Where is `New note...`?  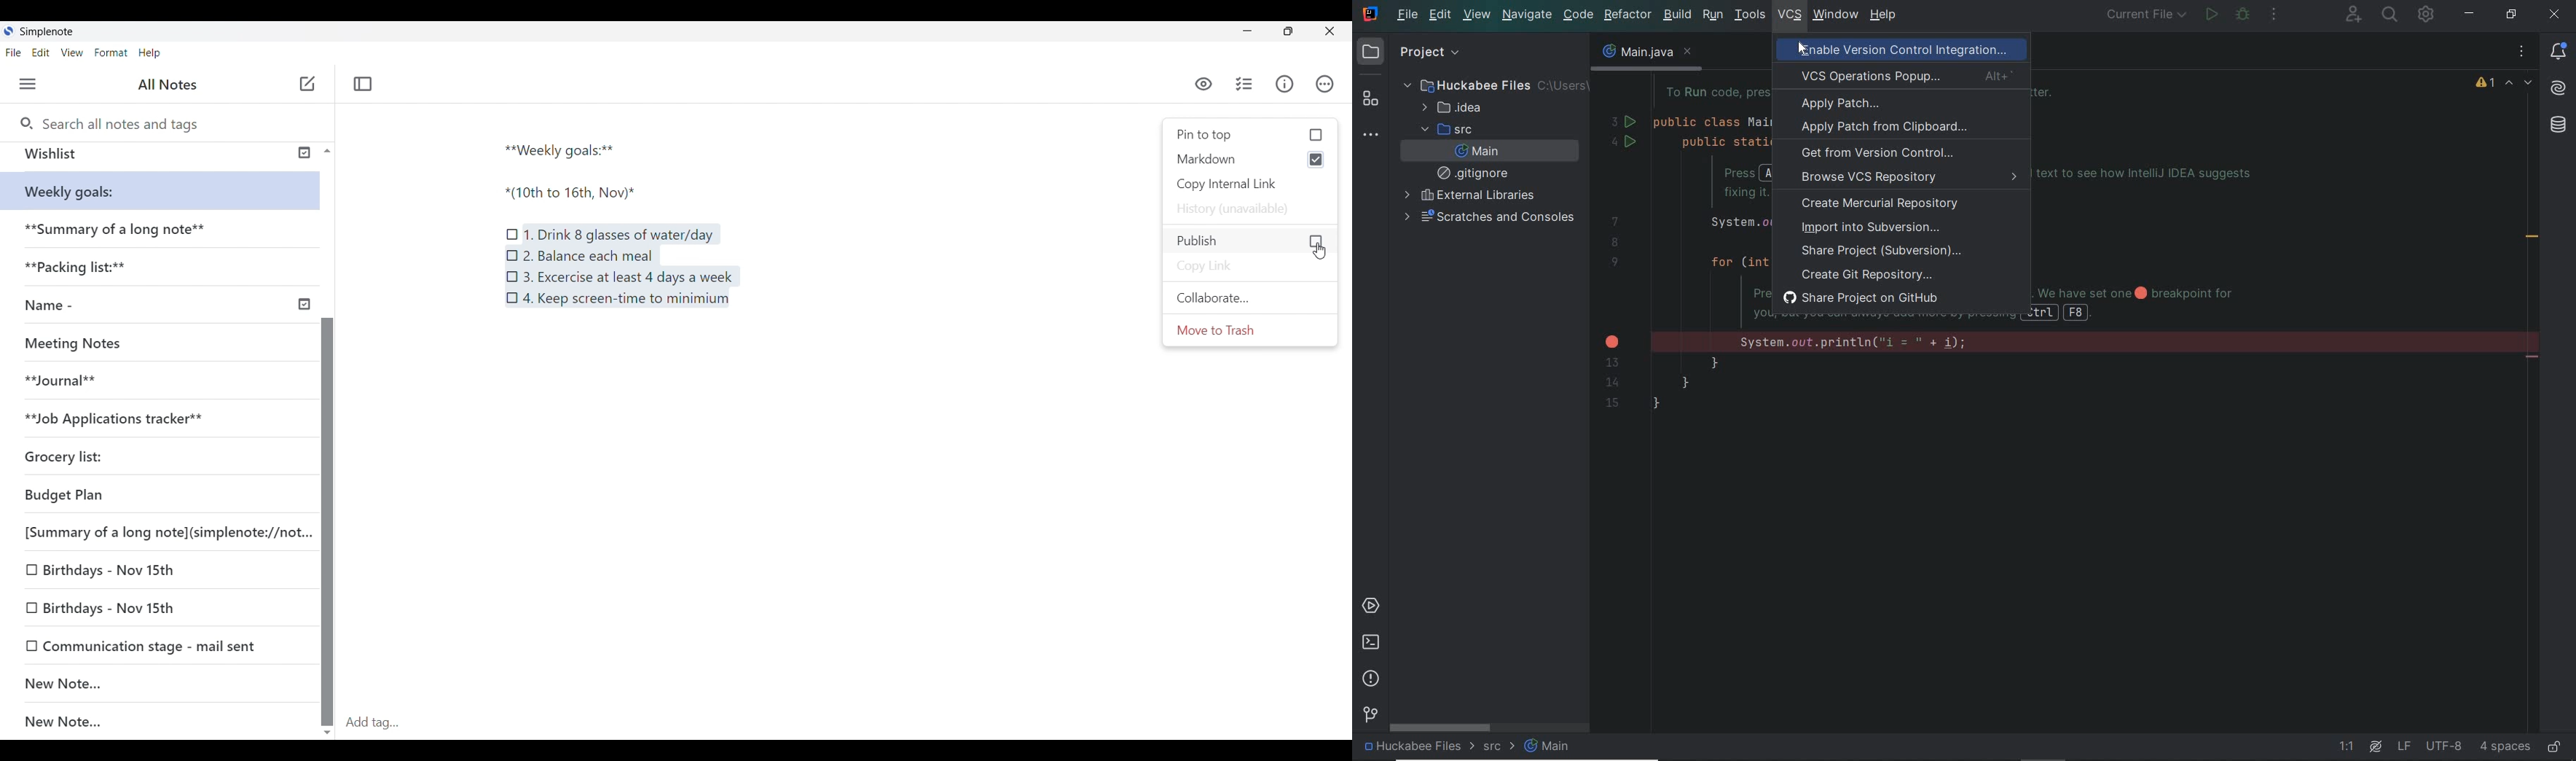 New note... is located at coordinates (167, 722).